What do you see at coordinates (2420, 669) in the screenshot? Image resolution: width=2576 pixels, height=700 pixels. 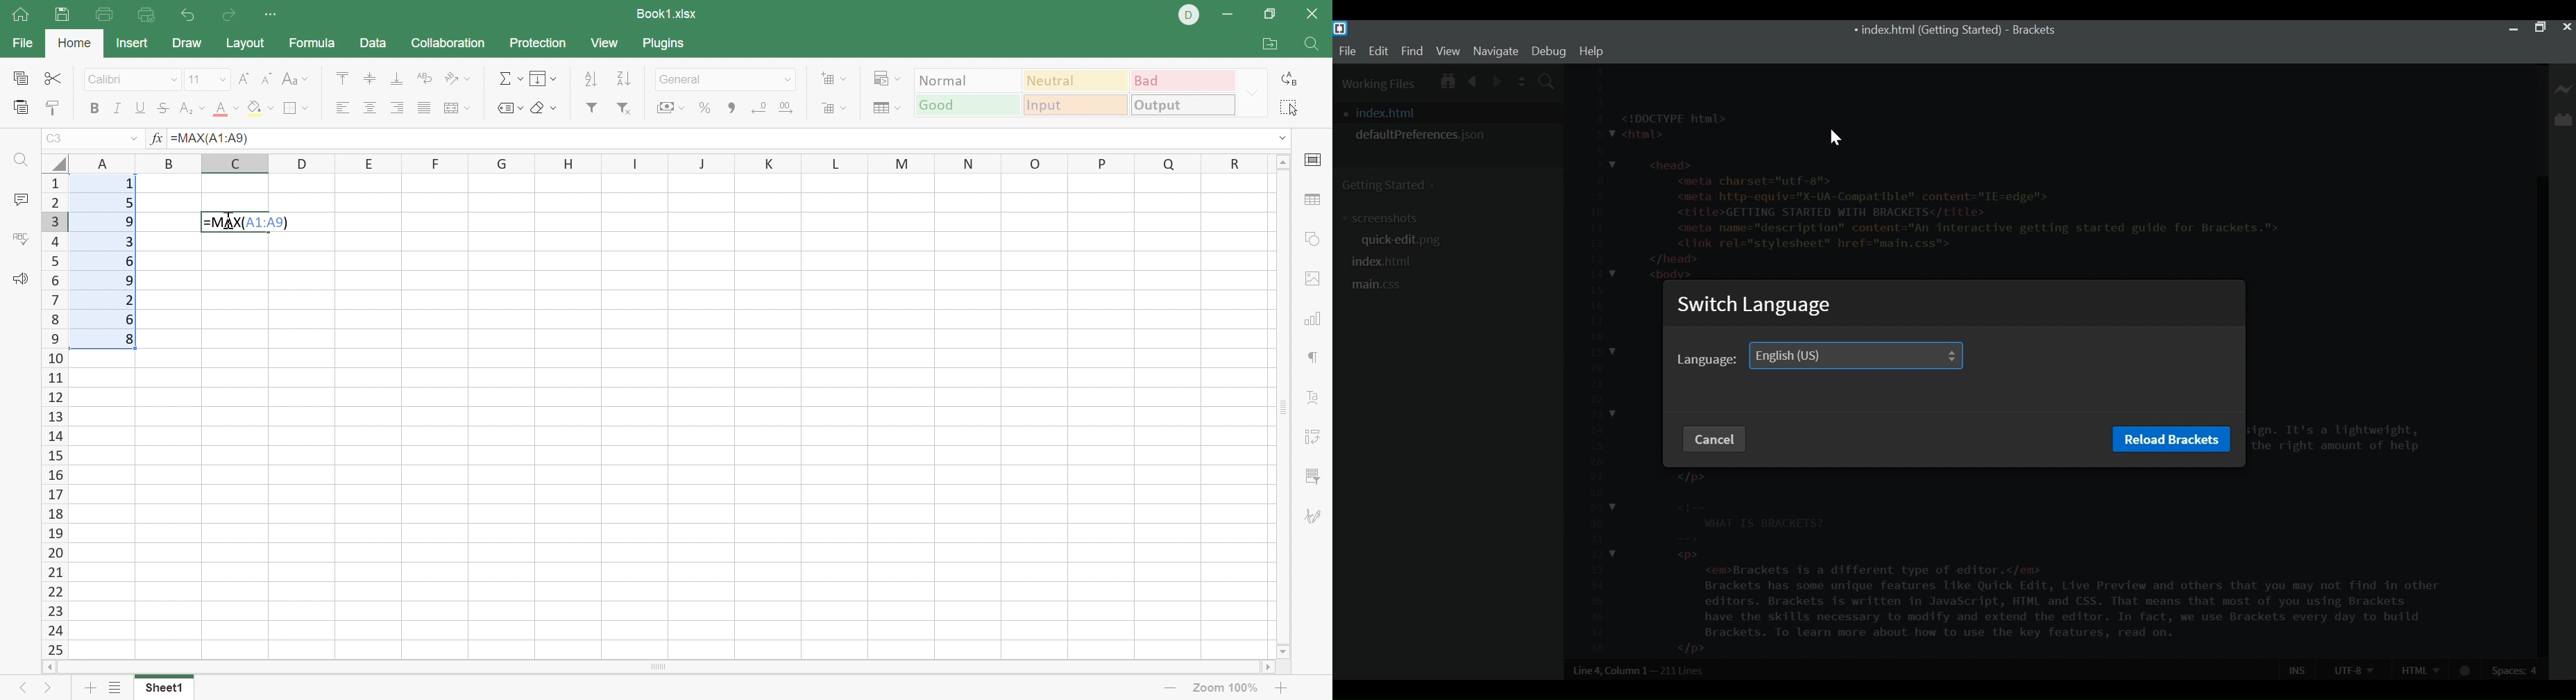 I see `HTML` at bounding box center [2420, 669].